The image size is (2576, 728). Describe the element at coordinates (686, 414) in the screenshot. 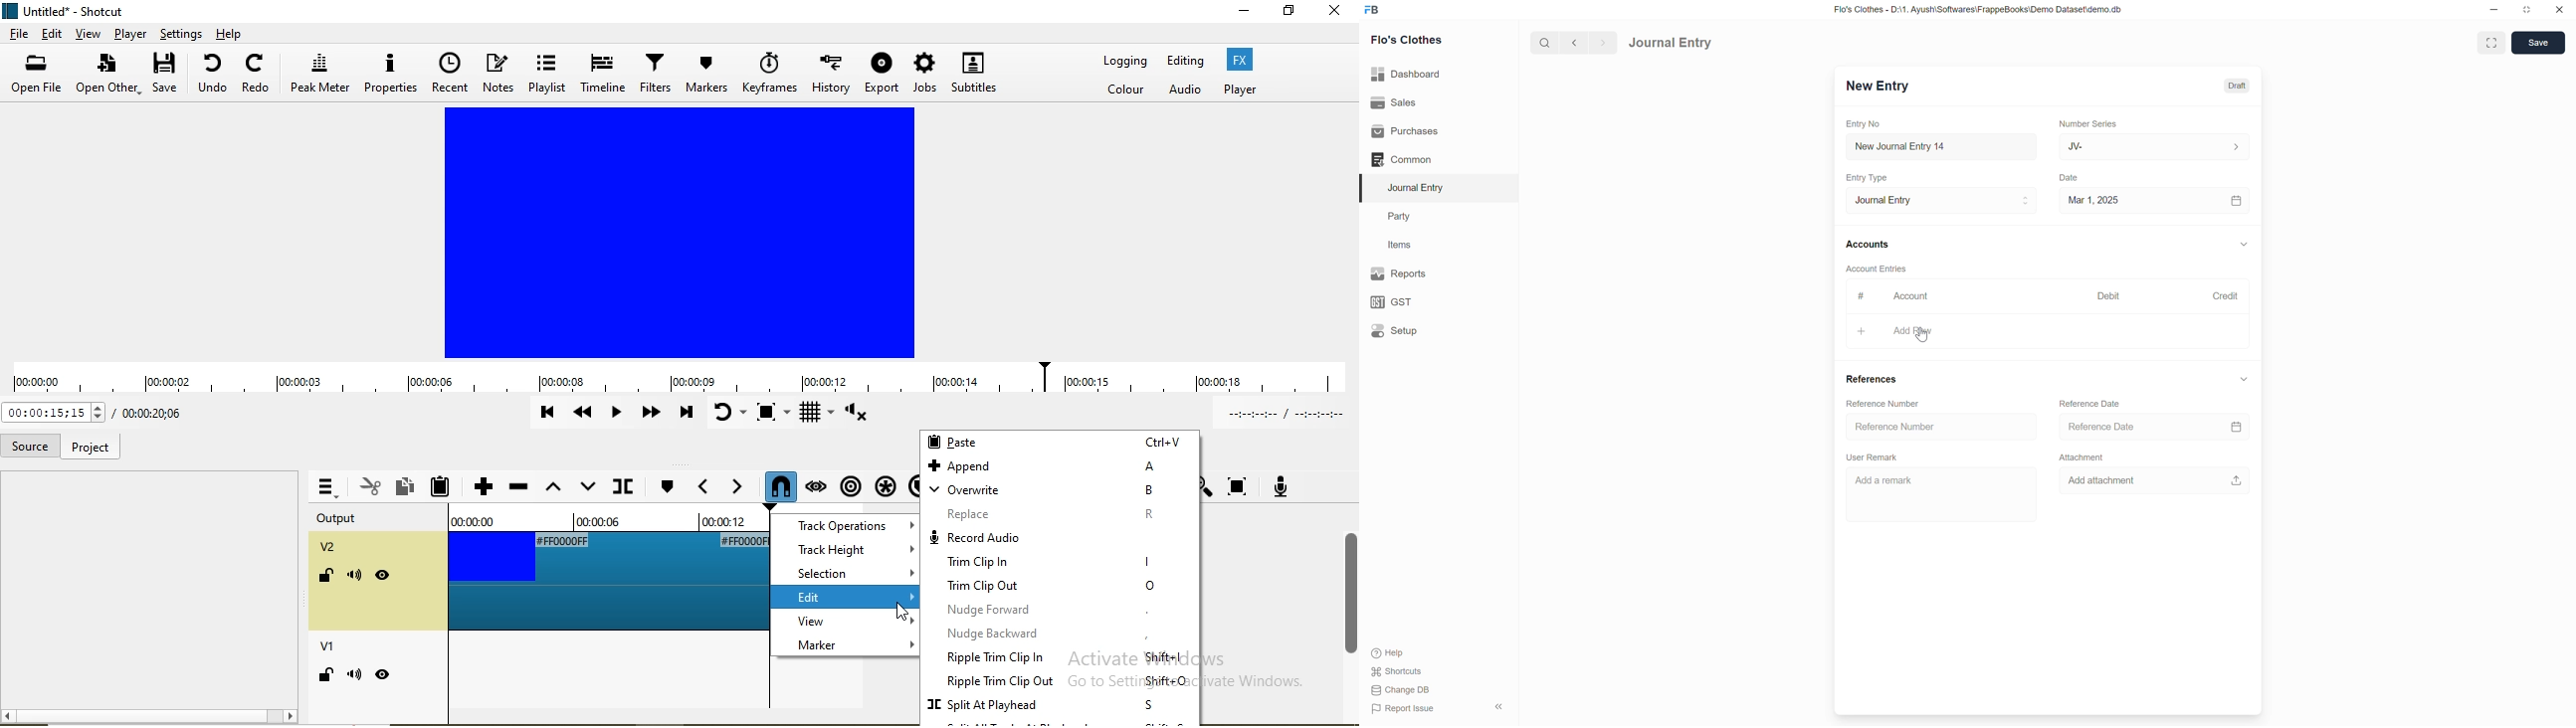

I see `Skip to the next point ` at that location.